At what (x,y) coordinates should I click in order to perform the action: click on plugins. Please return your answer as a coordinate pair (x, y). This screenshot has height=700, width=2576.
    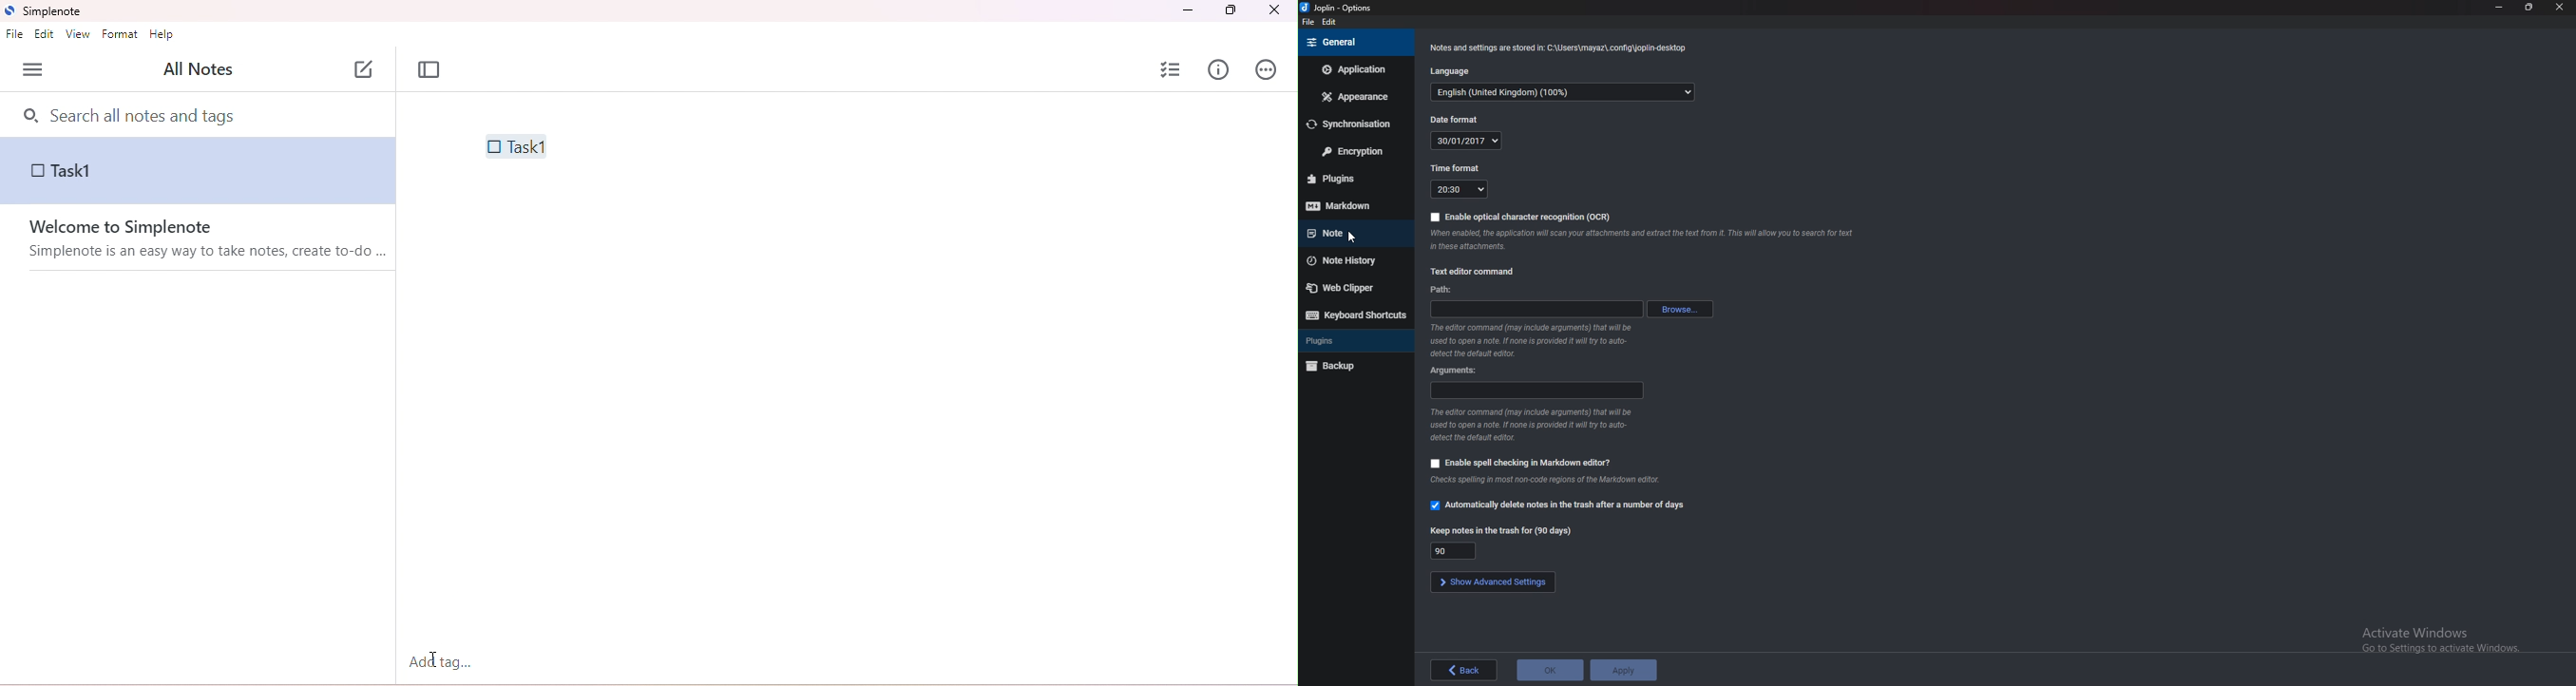
    Looking at the image, I should click on (1353, 339).